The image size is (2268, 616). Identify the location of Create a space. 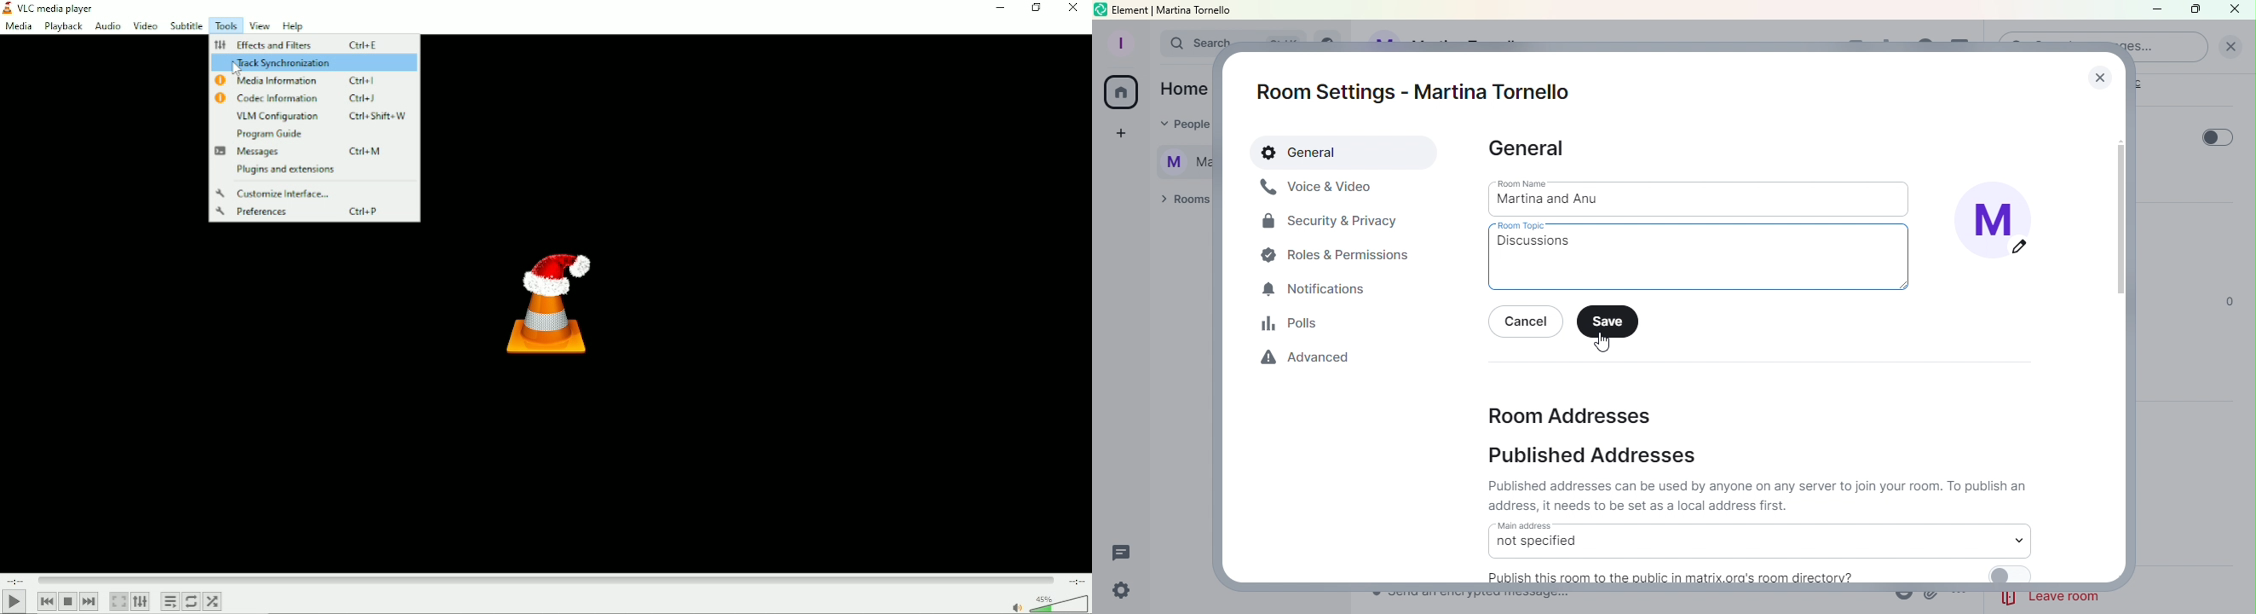
(1118, 136).